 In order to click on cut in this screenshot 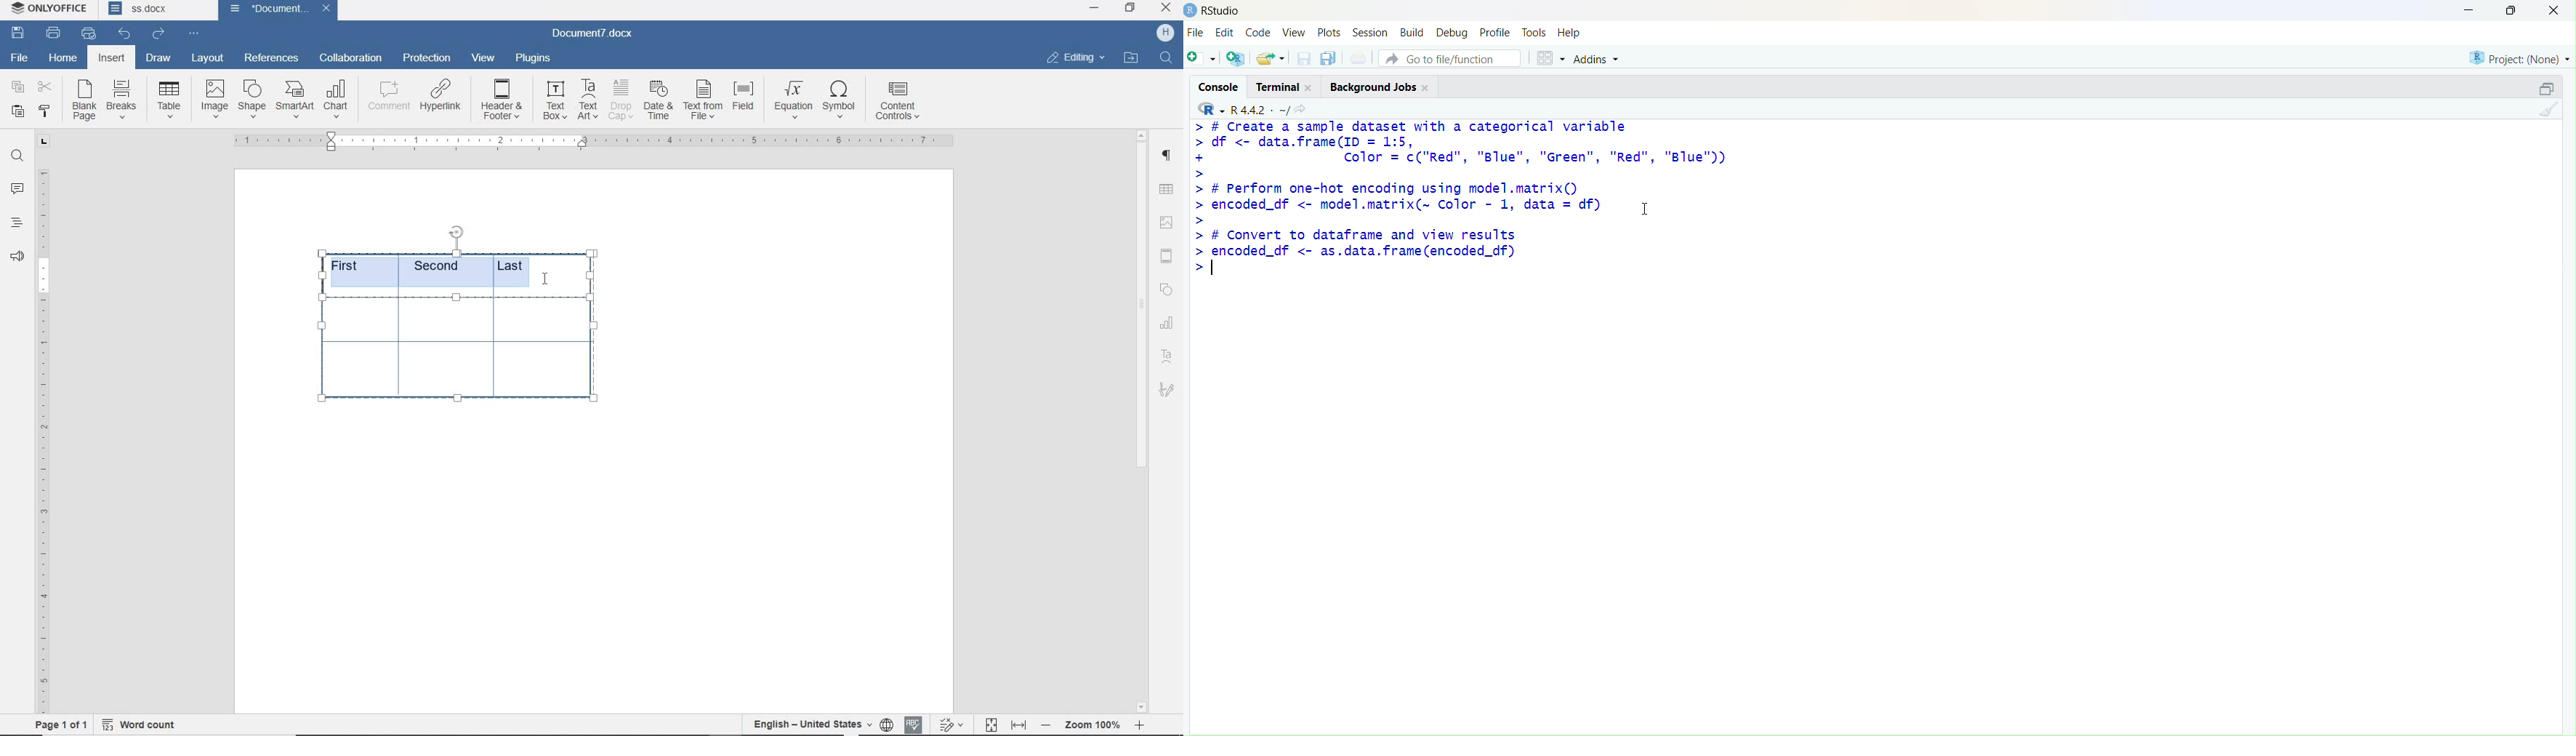, I will do `click(45, 88)`.